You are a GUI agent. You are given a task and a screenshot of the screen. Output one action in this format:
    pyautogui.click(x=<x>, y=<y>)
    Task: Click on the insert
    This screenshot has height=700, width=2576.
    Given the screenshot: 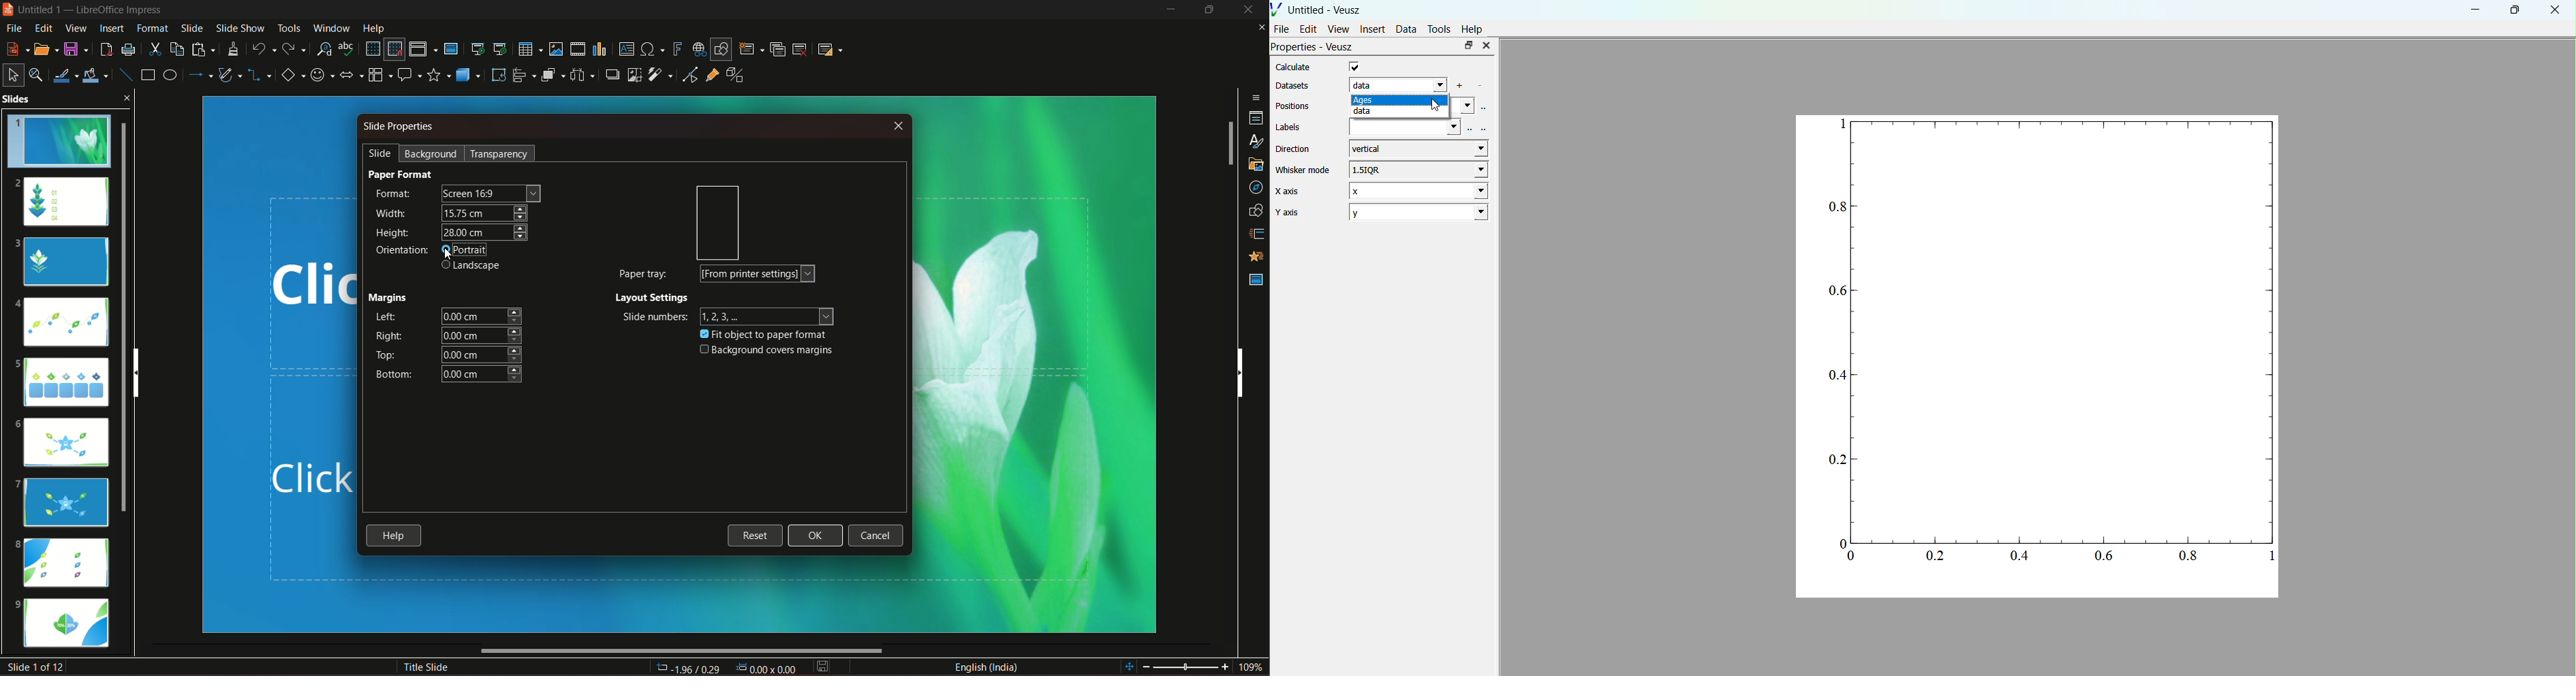 What is the action you would take?
    pyautogui.click(x=110, y=28)
    